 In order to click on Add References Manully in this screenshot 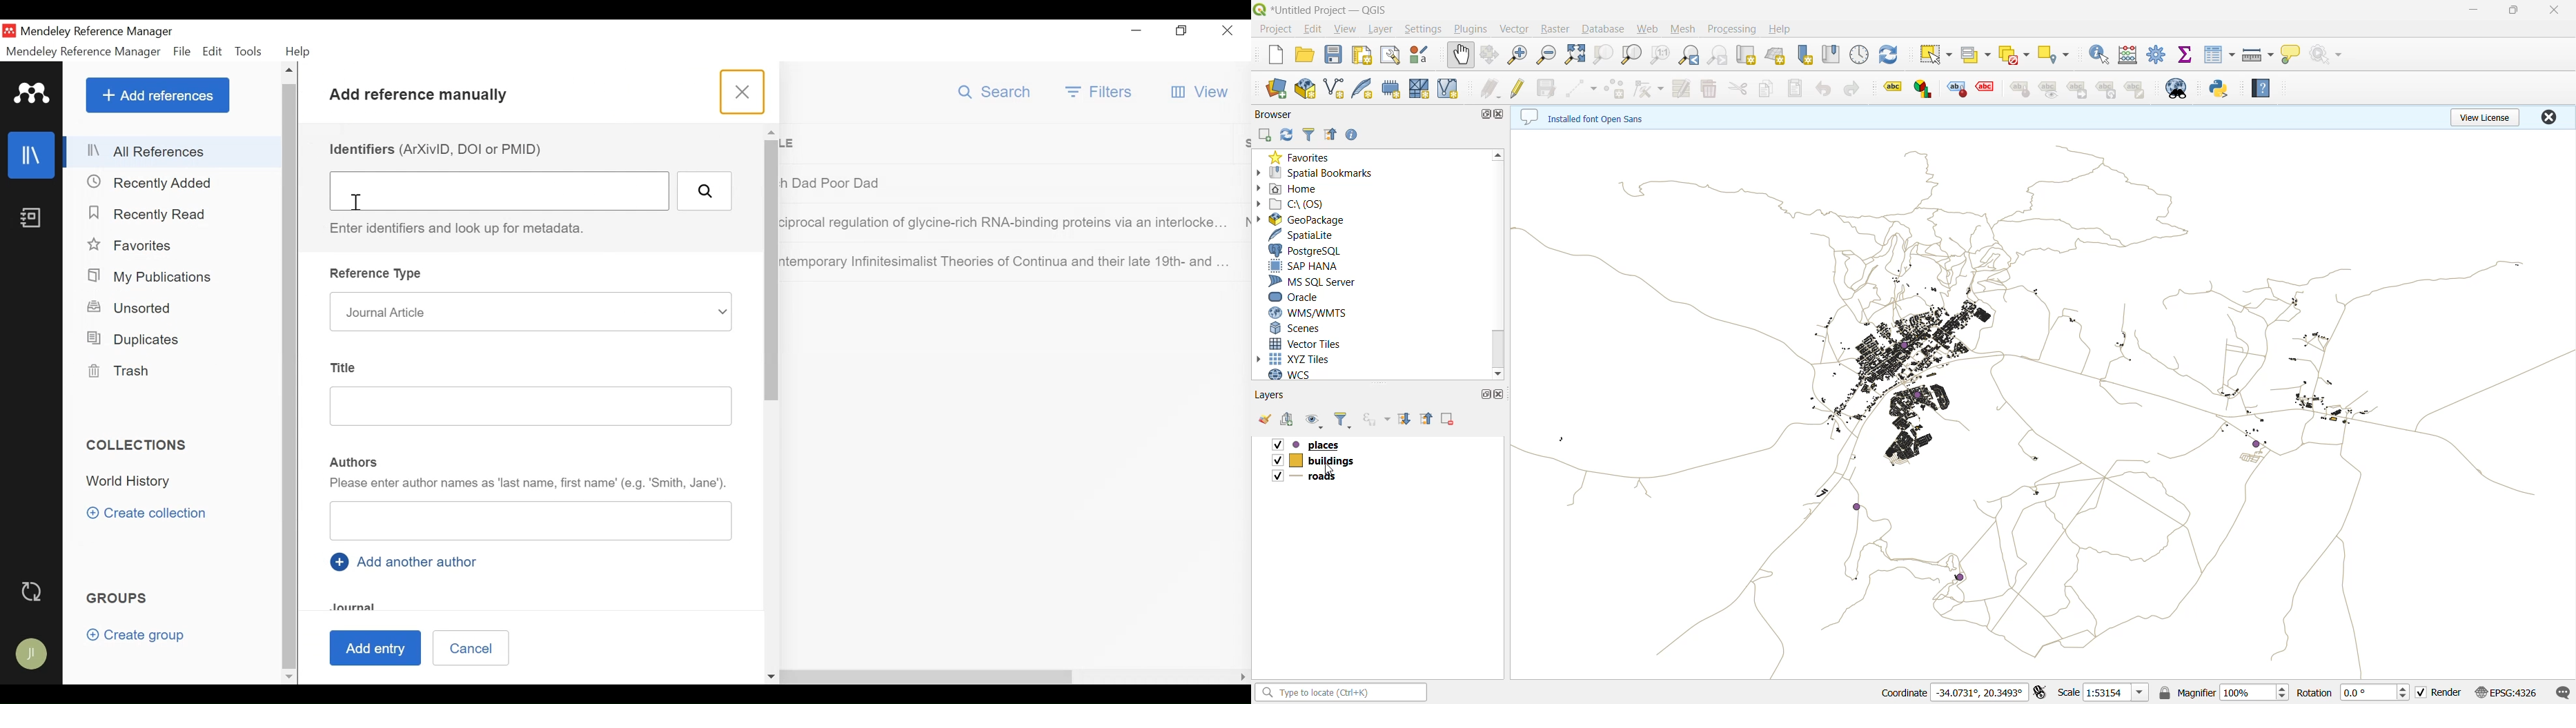, I will do `click(420, 98)`.